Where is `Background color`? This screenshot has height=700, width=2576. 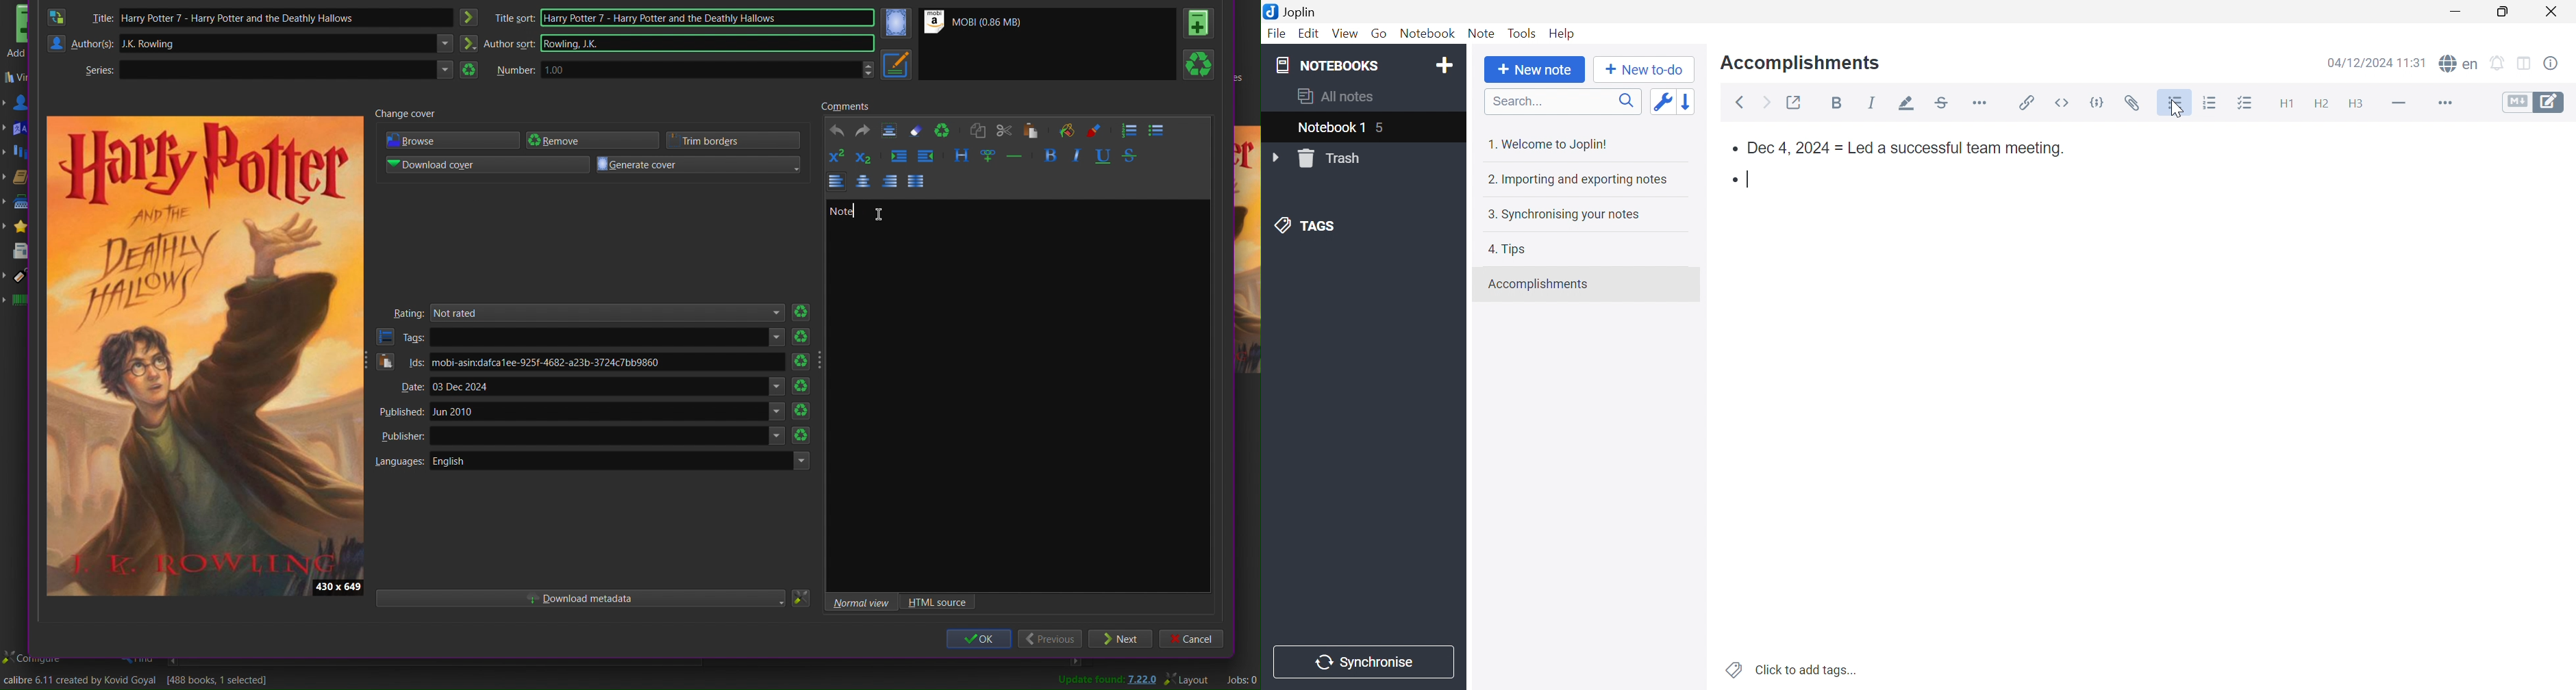 Background color is located at coordinates (1071, 130).